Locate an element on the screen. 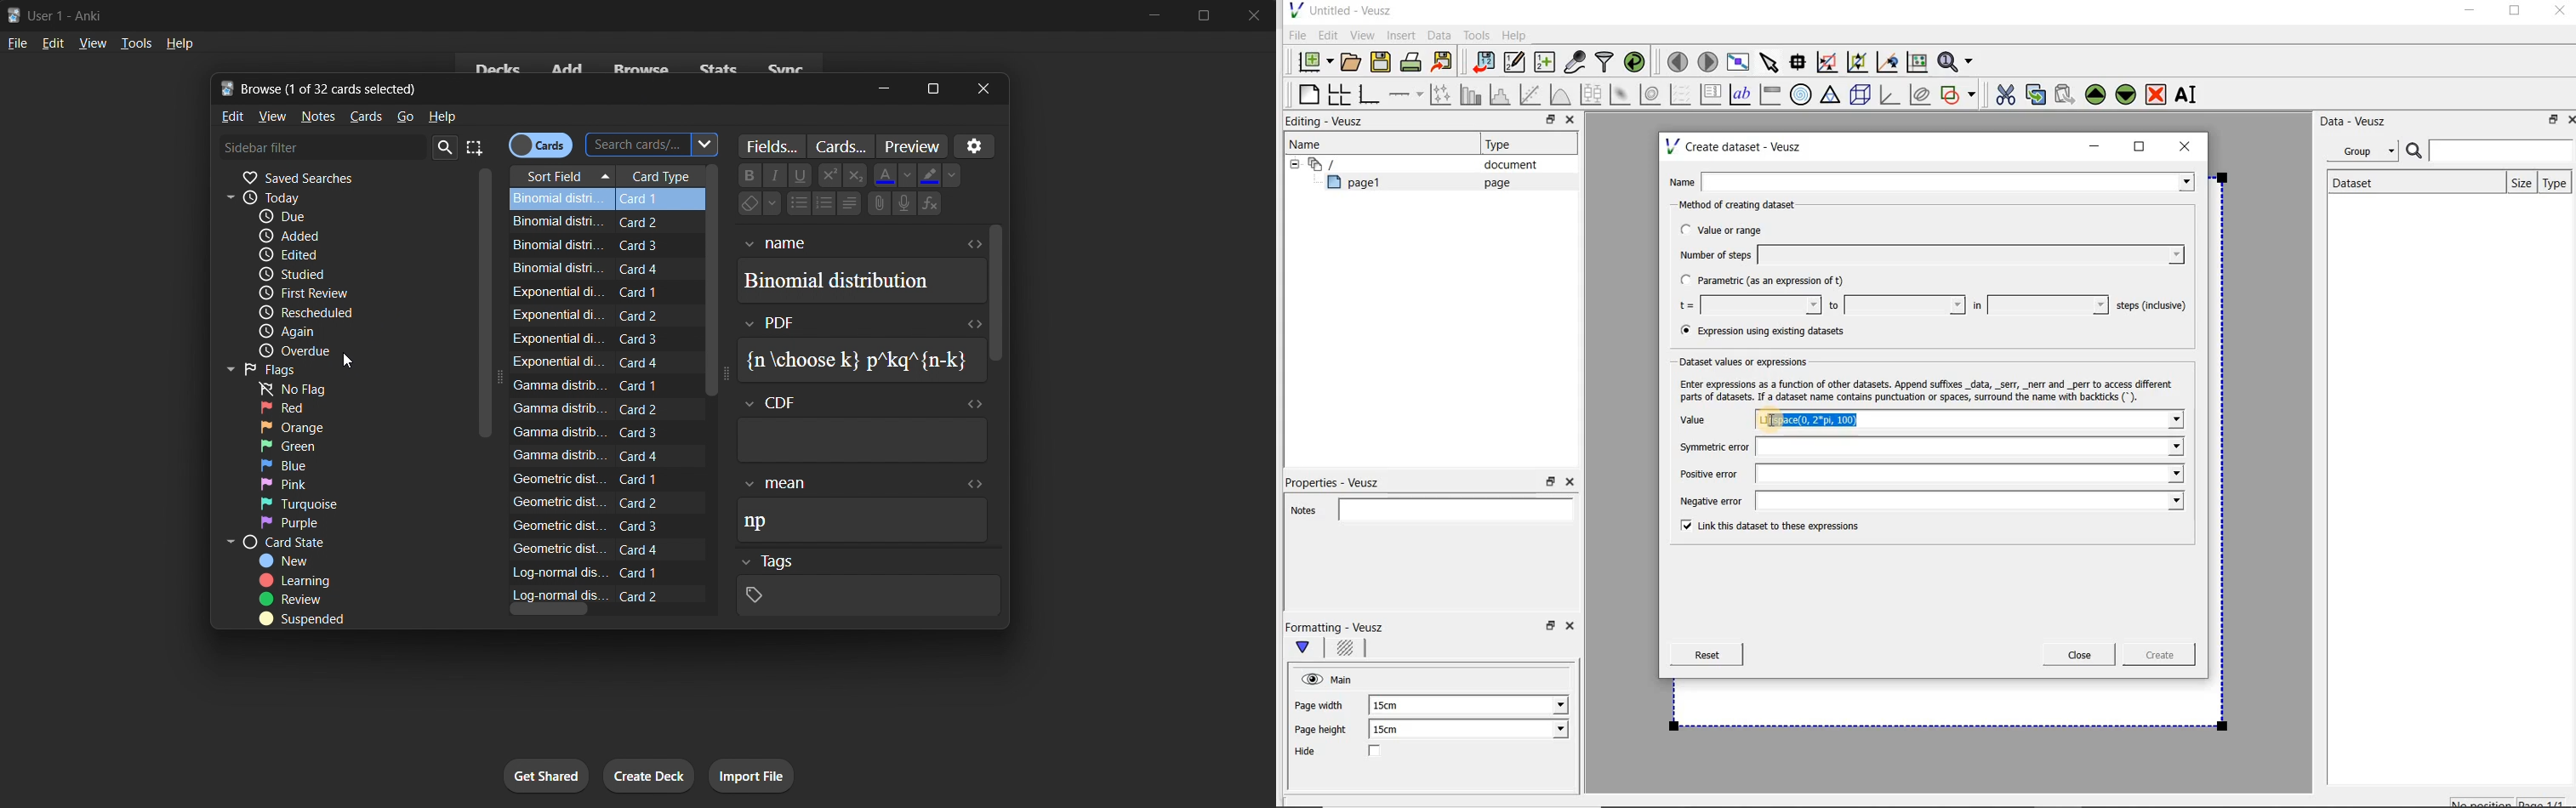 The height and width of the screenshot is (812, 2576). Method of creating dataset: is located at coordinates (1749, 205).